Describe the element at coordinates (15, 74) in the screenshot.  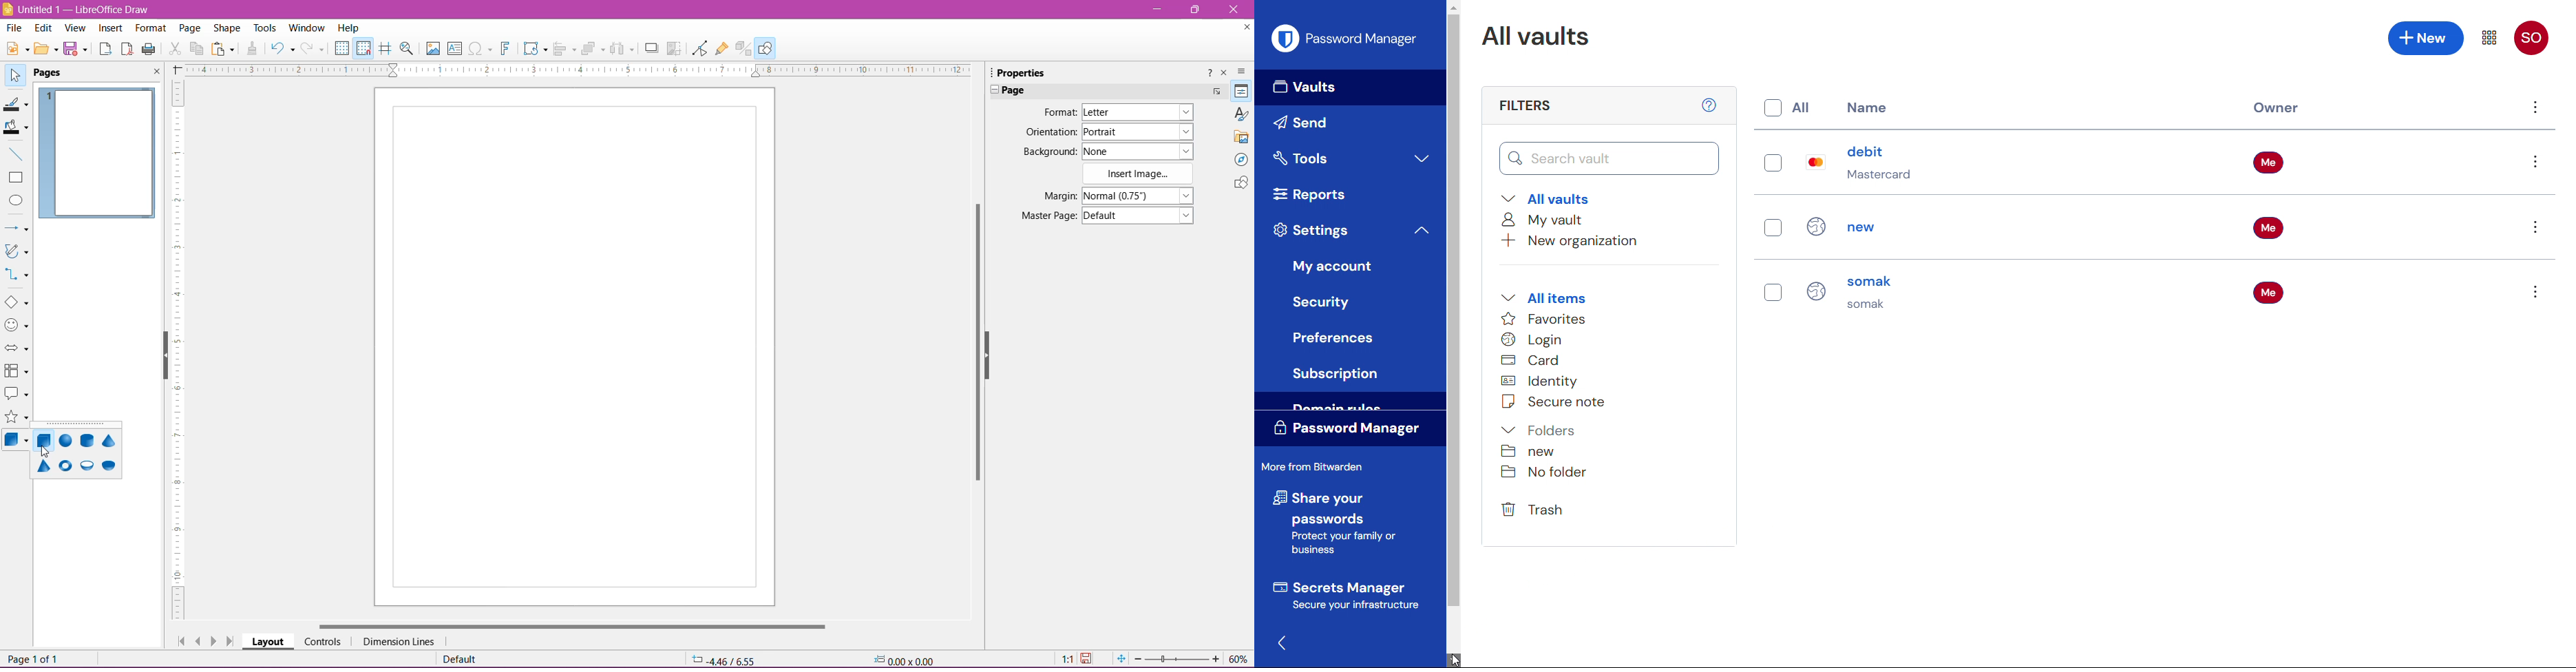
I see `Select Item` at that location.